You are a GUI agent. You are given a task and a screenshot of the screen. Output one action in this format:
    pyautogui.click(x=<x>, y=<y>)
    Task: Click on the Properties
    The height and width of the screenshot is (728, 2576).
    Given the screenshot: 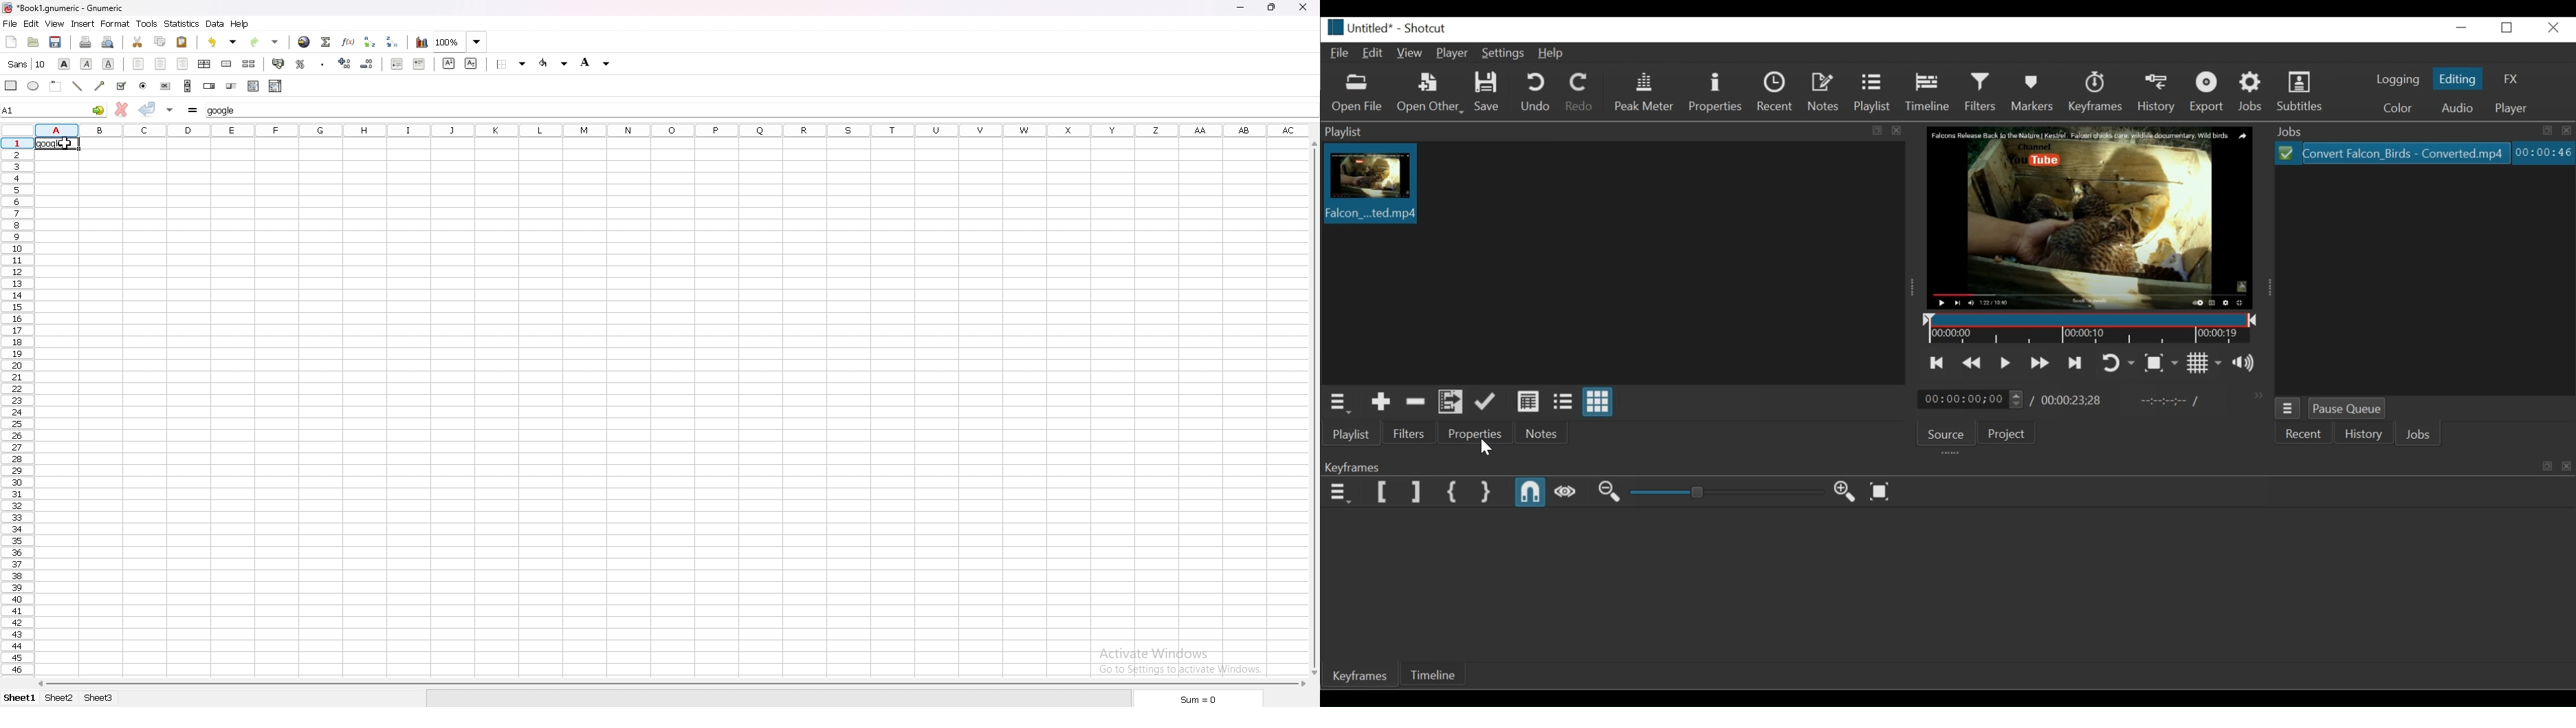 What is the action you would take?
    pyautogui.click(x=1472, y=433)
    